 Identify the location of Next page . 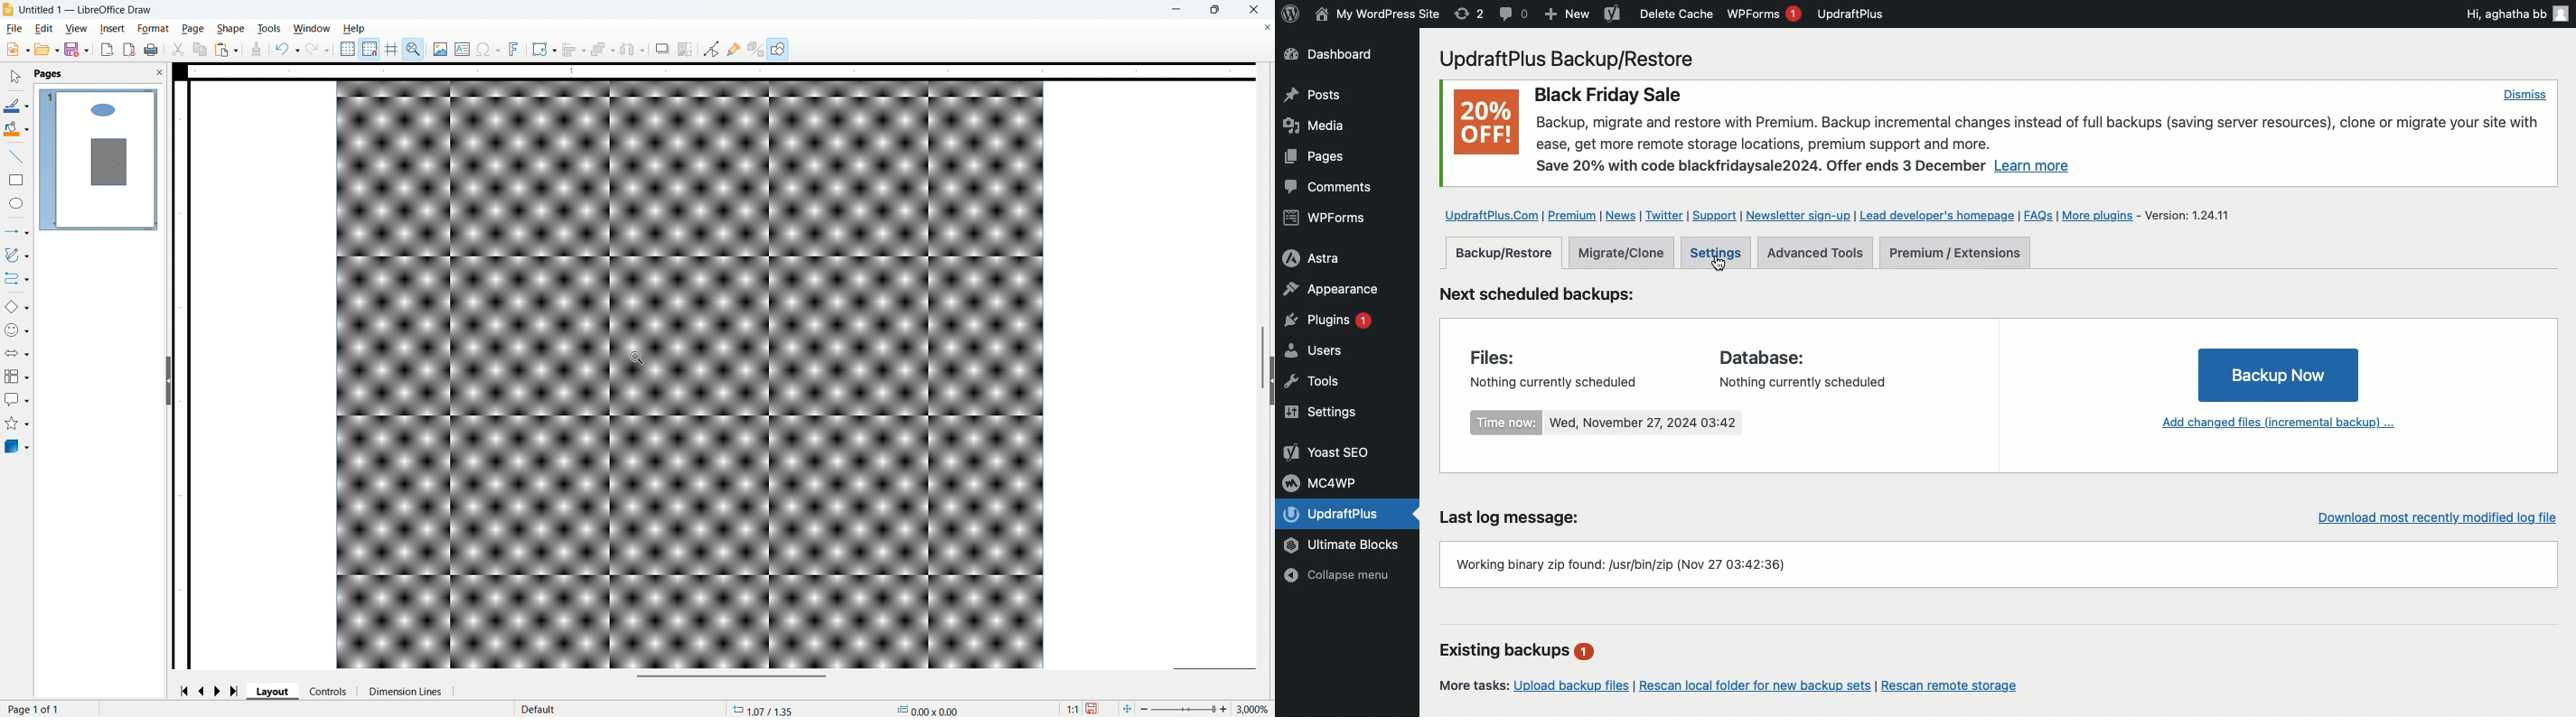
(220, 690).